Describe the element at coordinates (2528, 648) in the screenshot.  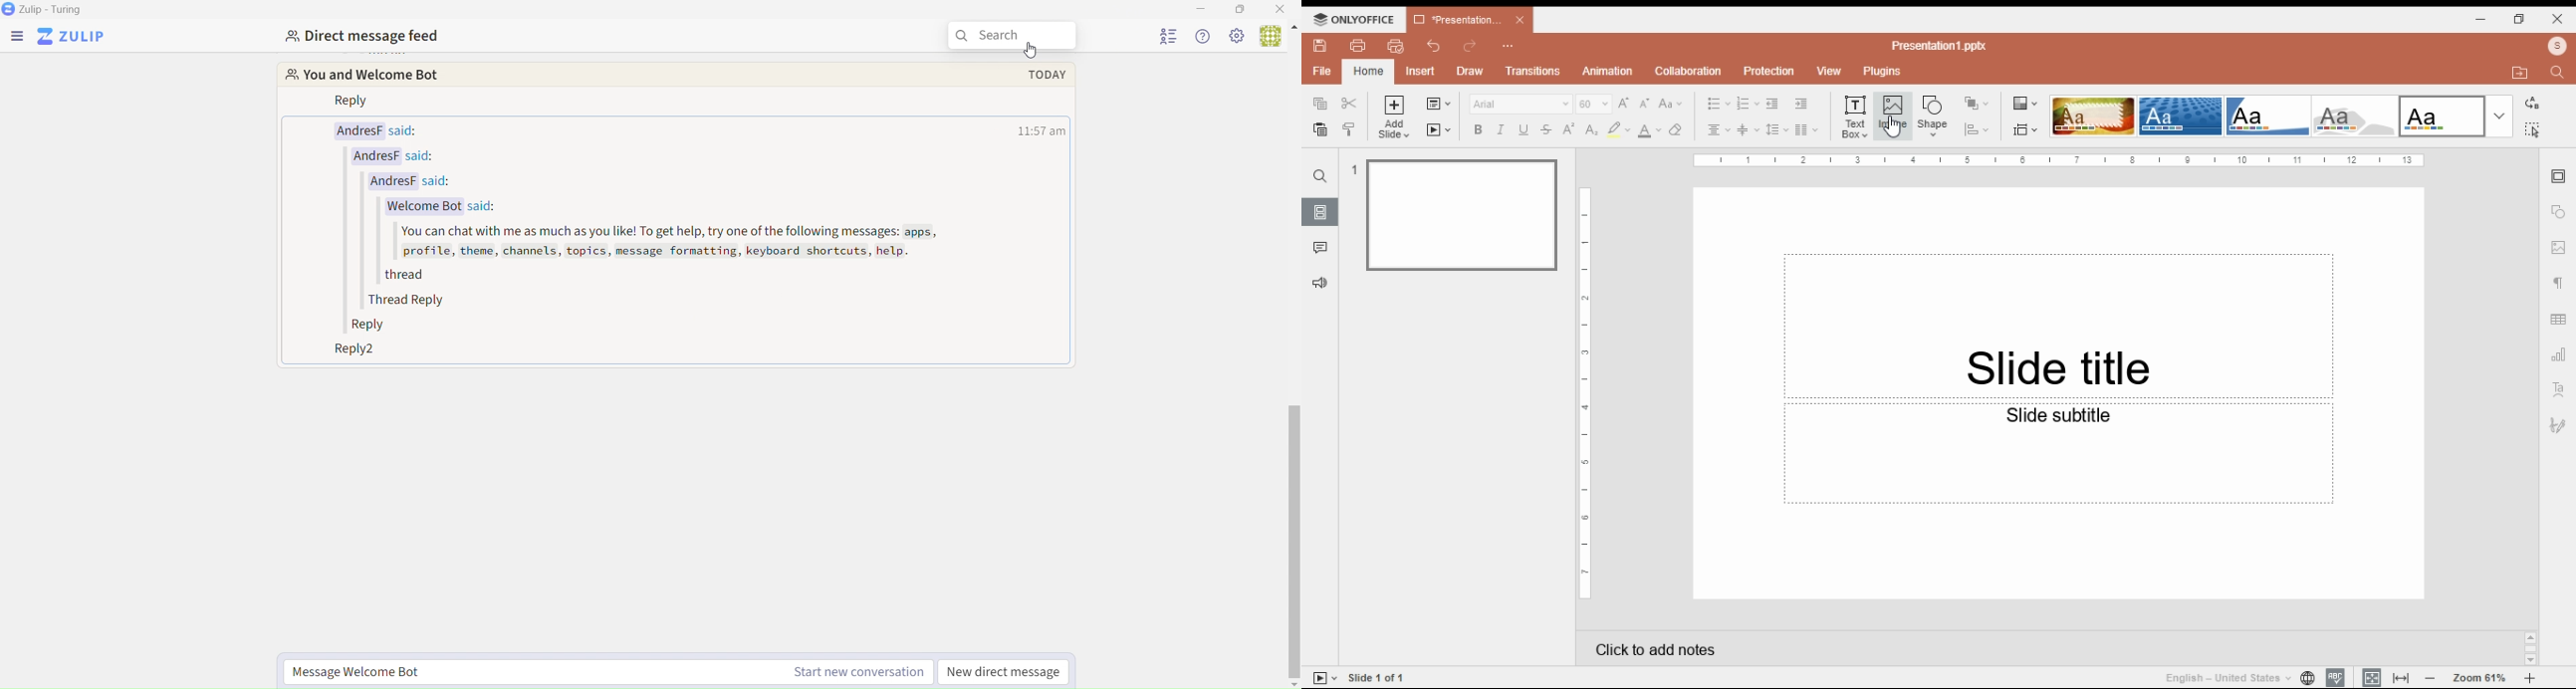
I see `Scrollbar` at that location.